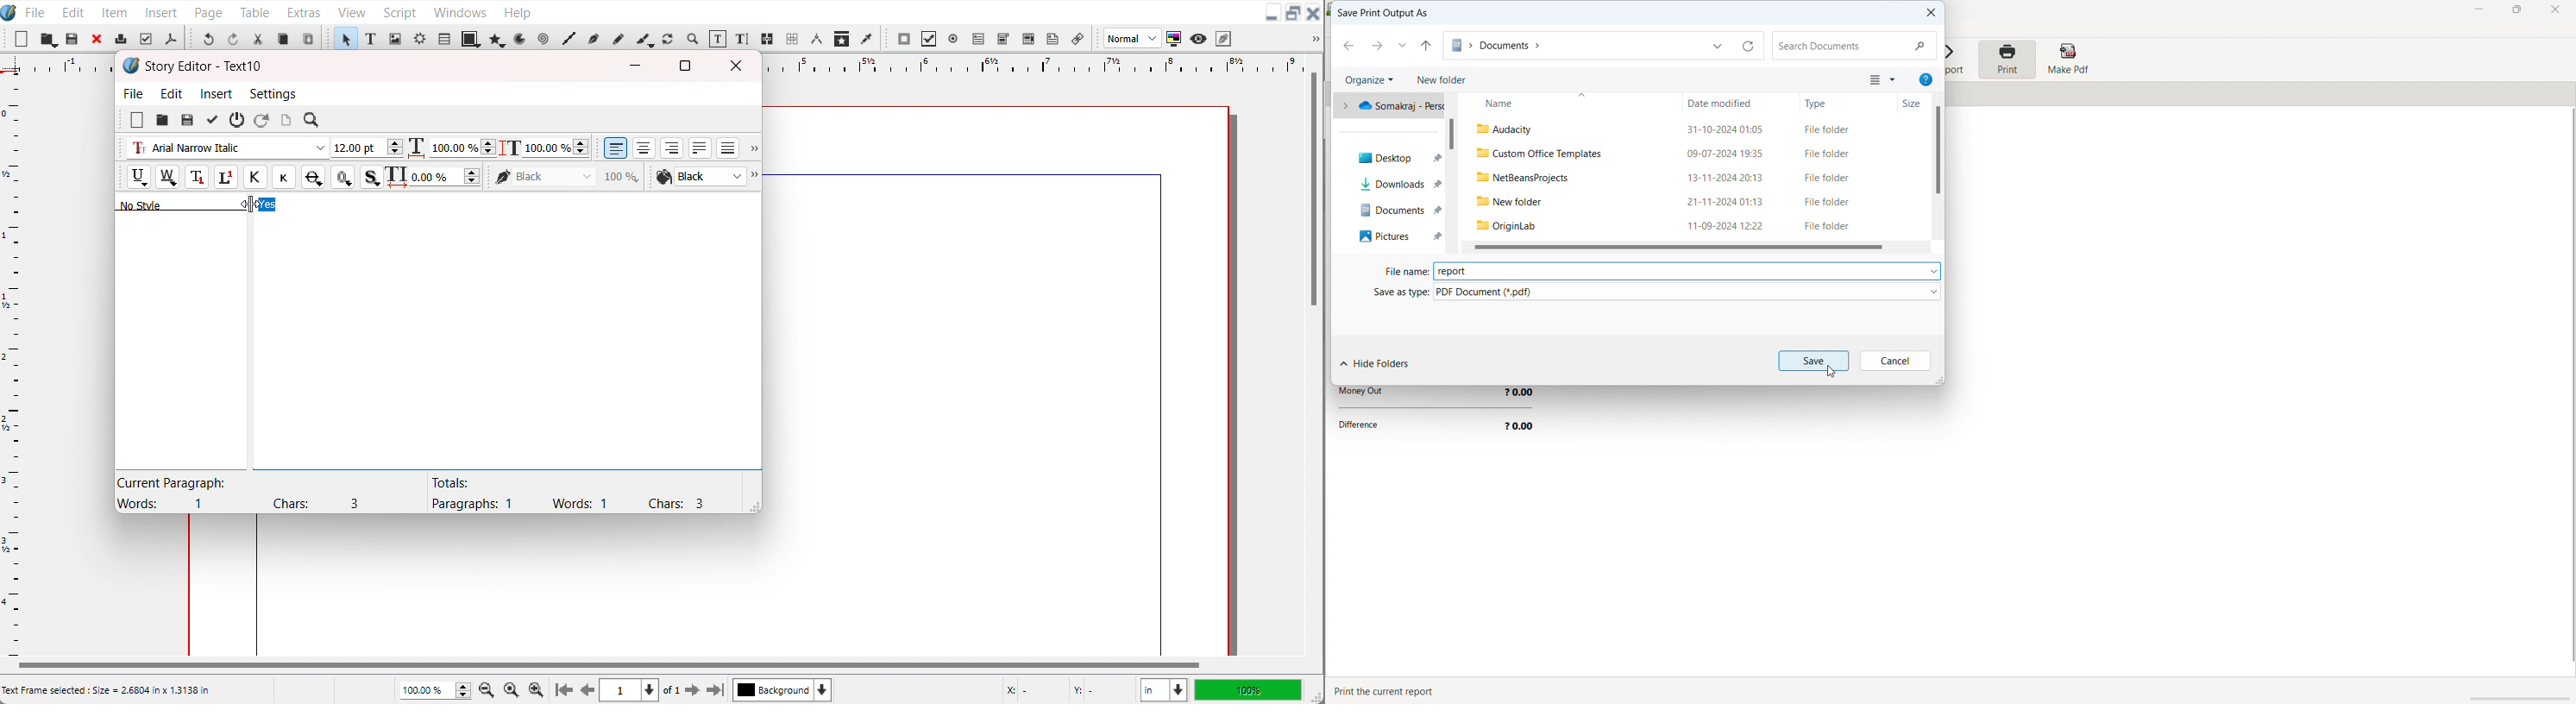 This screenshot has height=728, width=2576. What do you see at coordinates (73, 40) in the screenshot?
I see `Open` at bounding box center [73, 40].